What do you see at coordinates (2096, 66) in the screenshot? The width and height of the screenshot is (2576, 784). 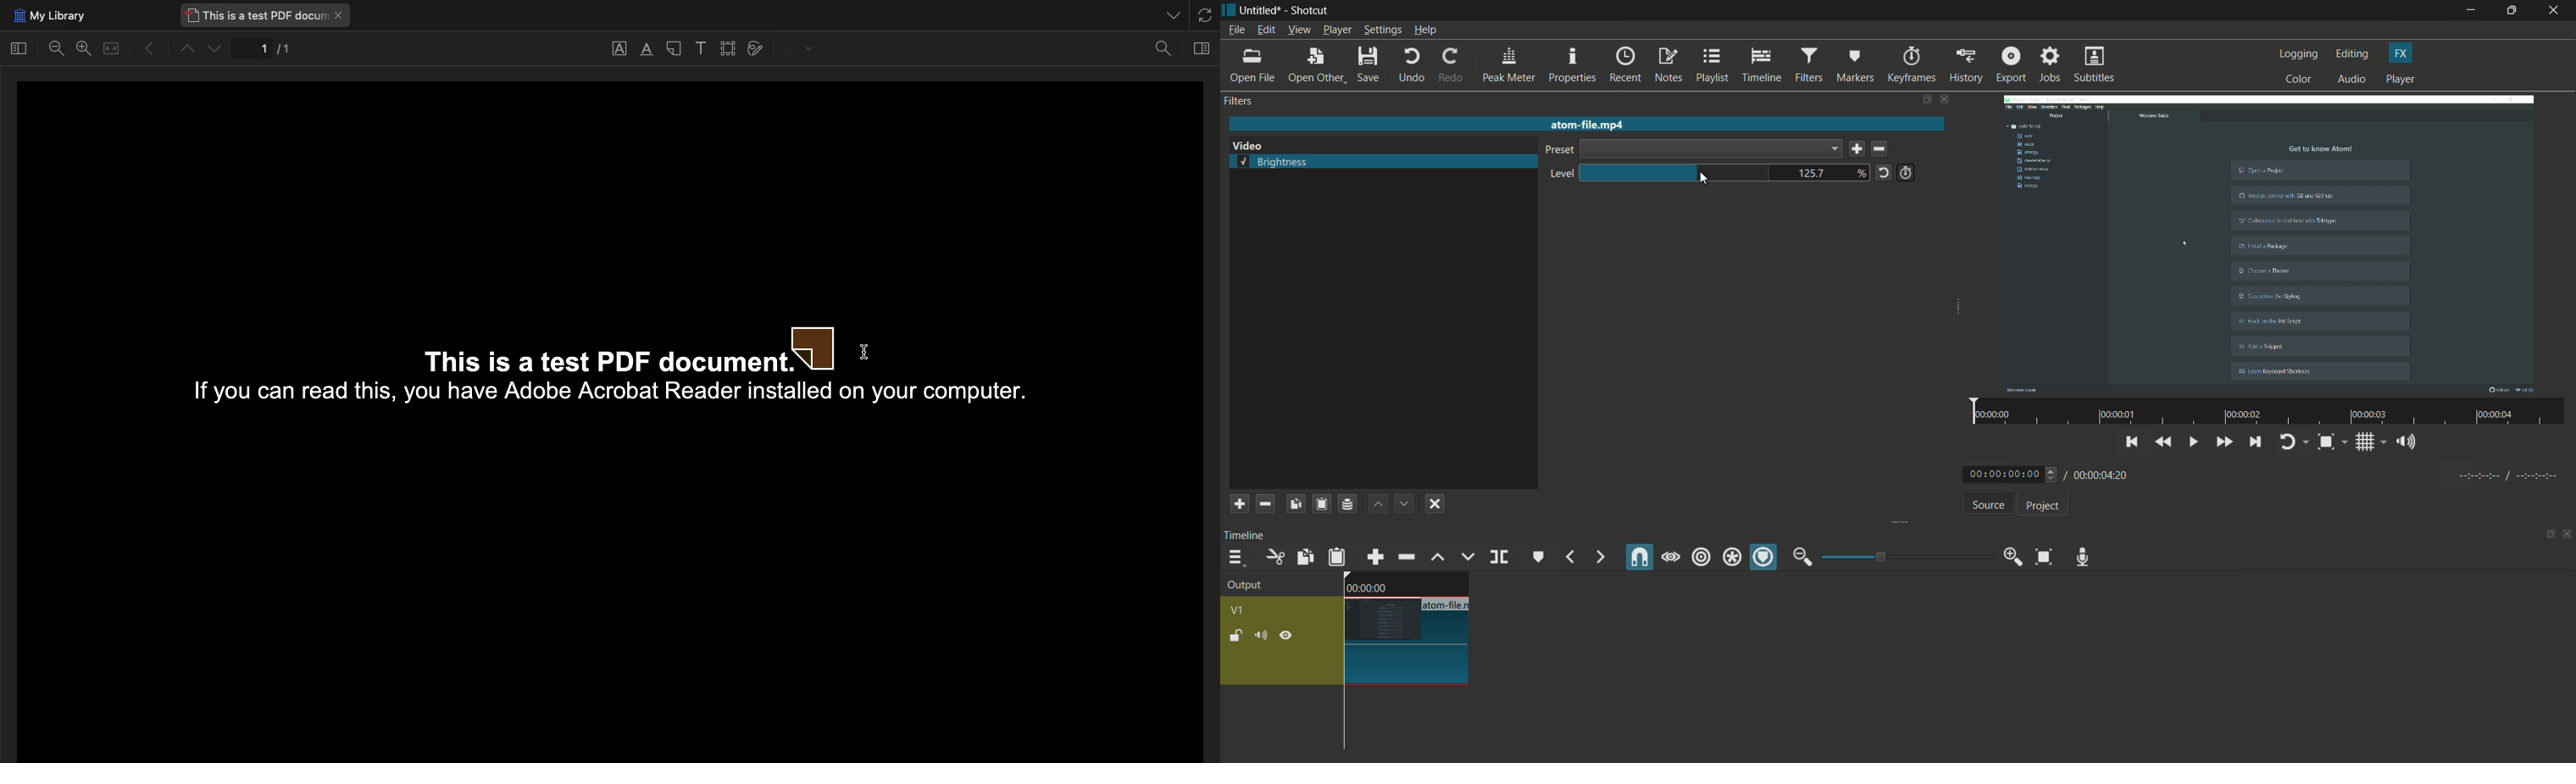 I see `subtitles` at bounding box center [2096, 66].